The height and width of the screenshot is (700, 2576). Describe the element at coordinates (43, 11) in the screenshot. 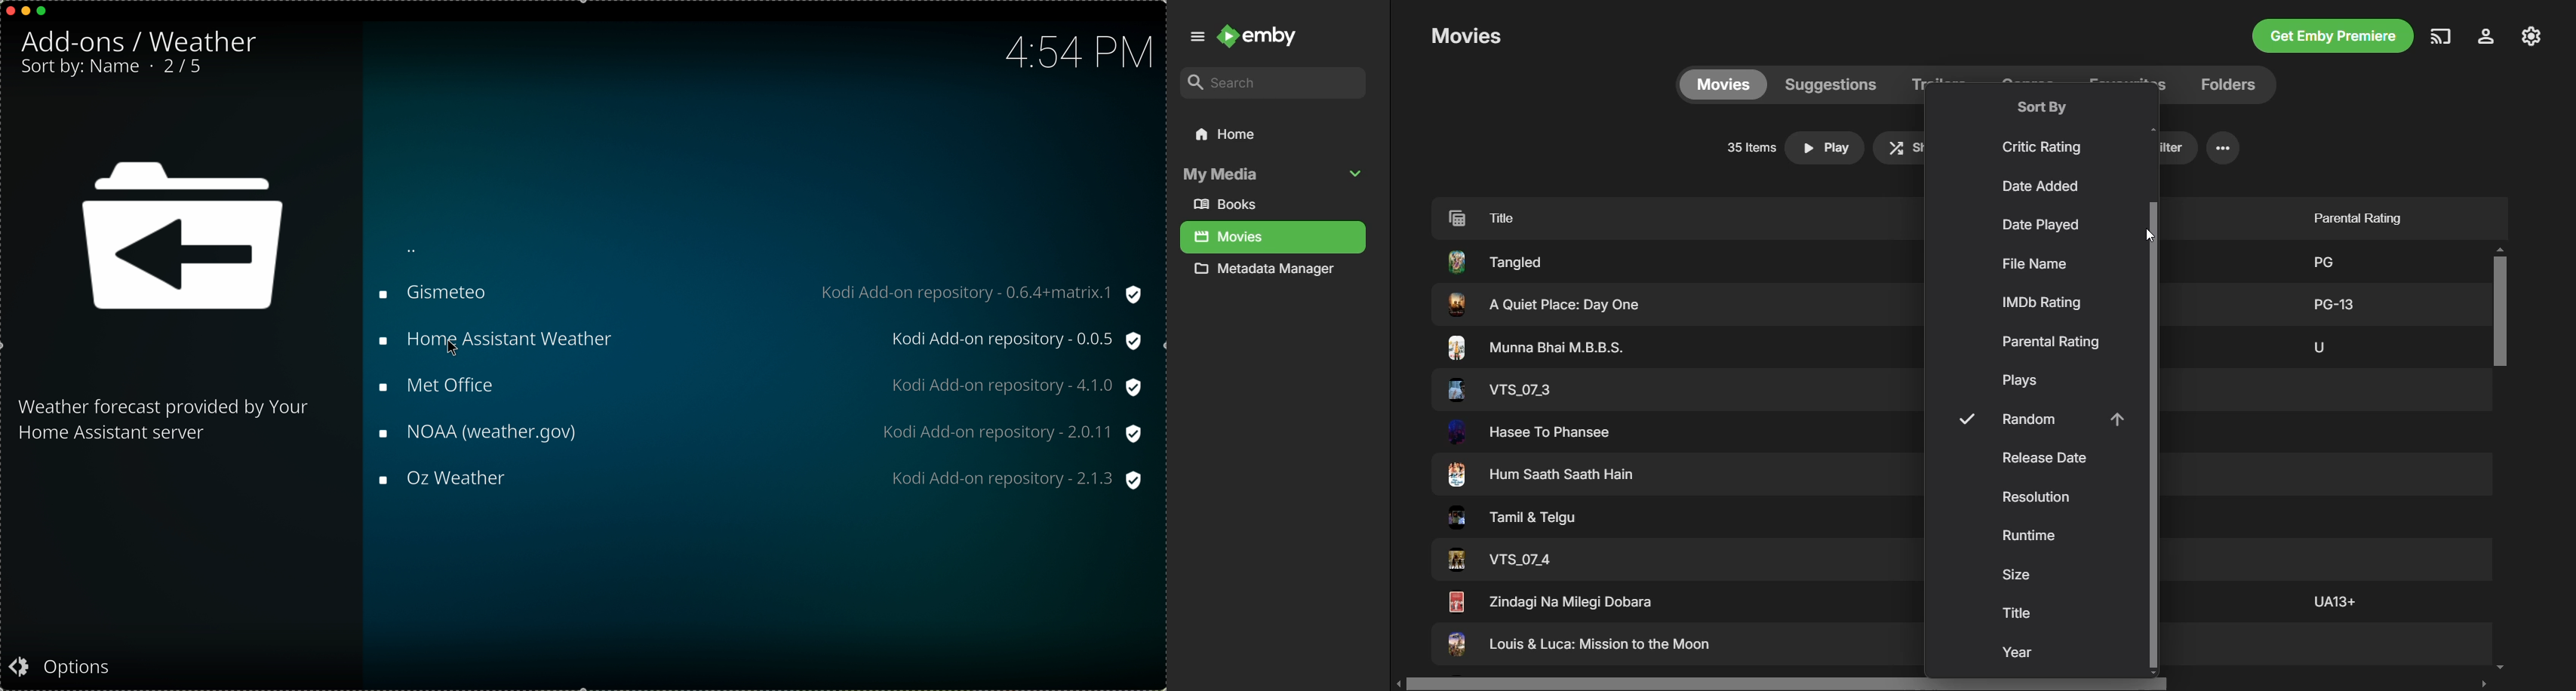

I see `maximize` at that location.